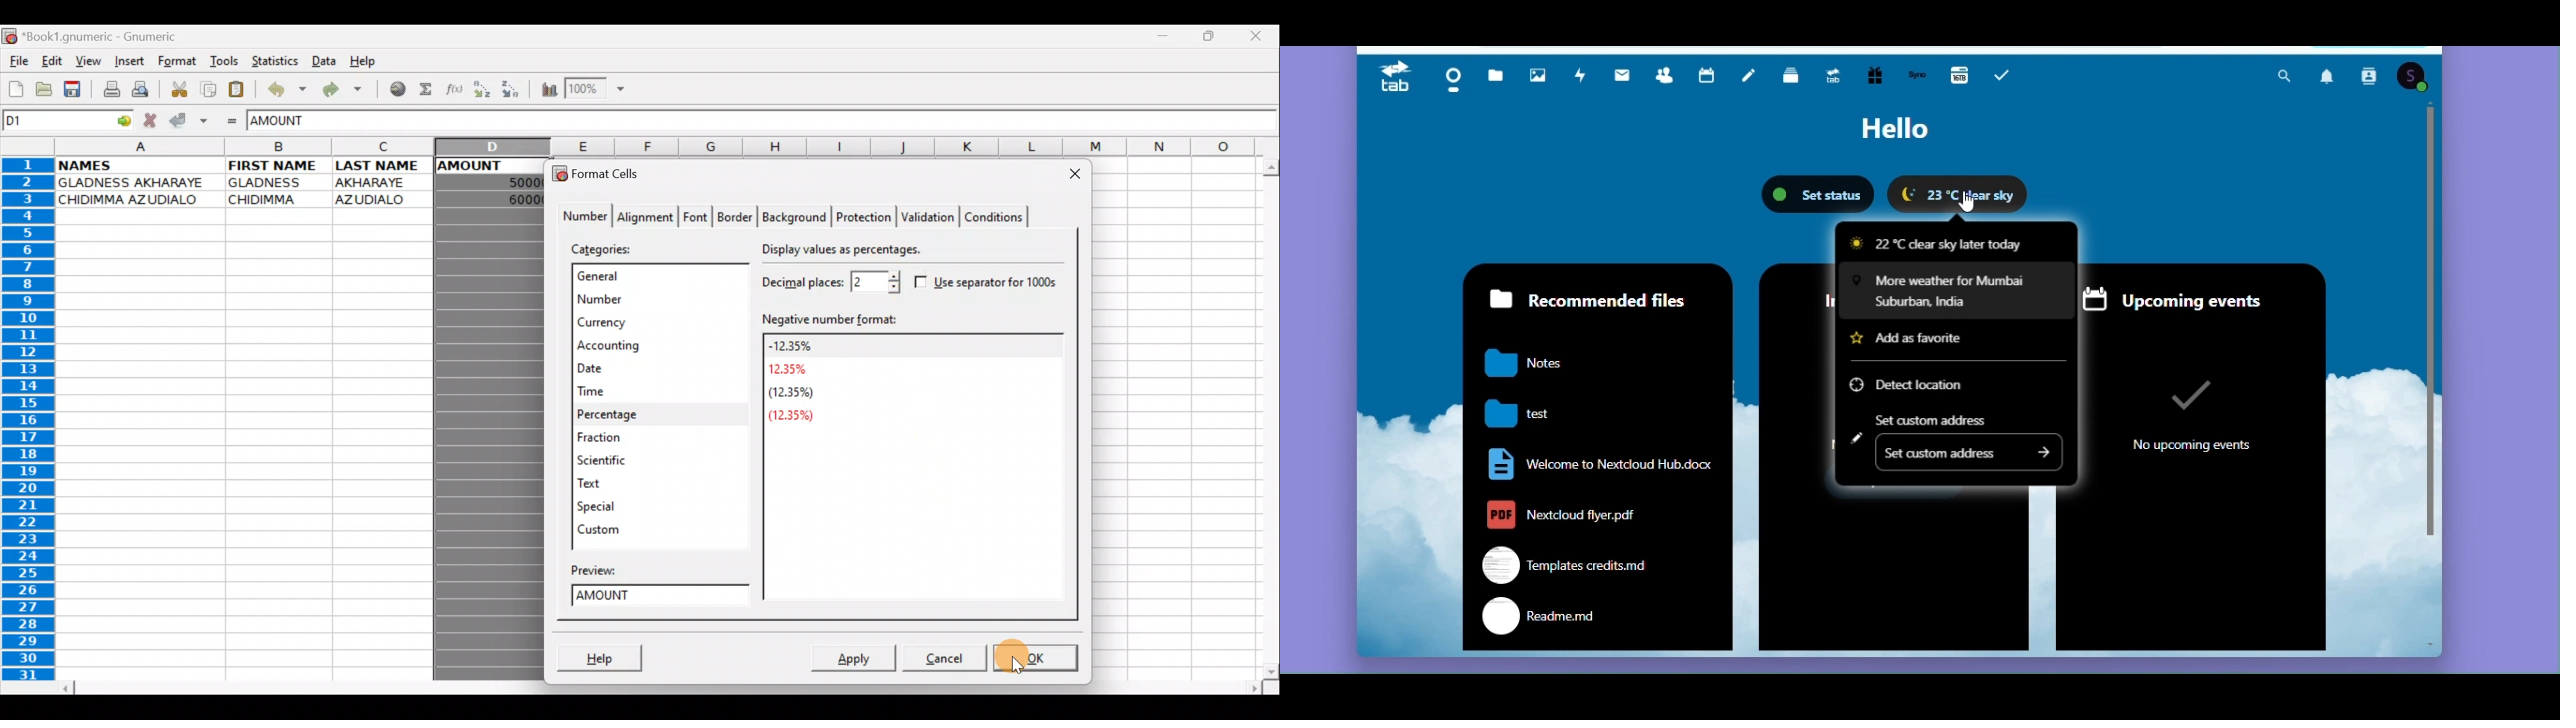 The image size is (2576, 728). What do you see at coordinates (544, 89) in the screenshot?
I see `Insert Chart` at bounding box center [544, 89].